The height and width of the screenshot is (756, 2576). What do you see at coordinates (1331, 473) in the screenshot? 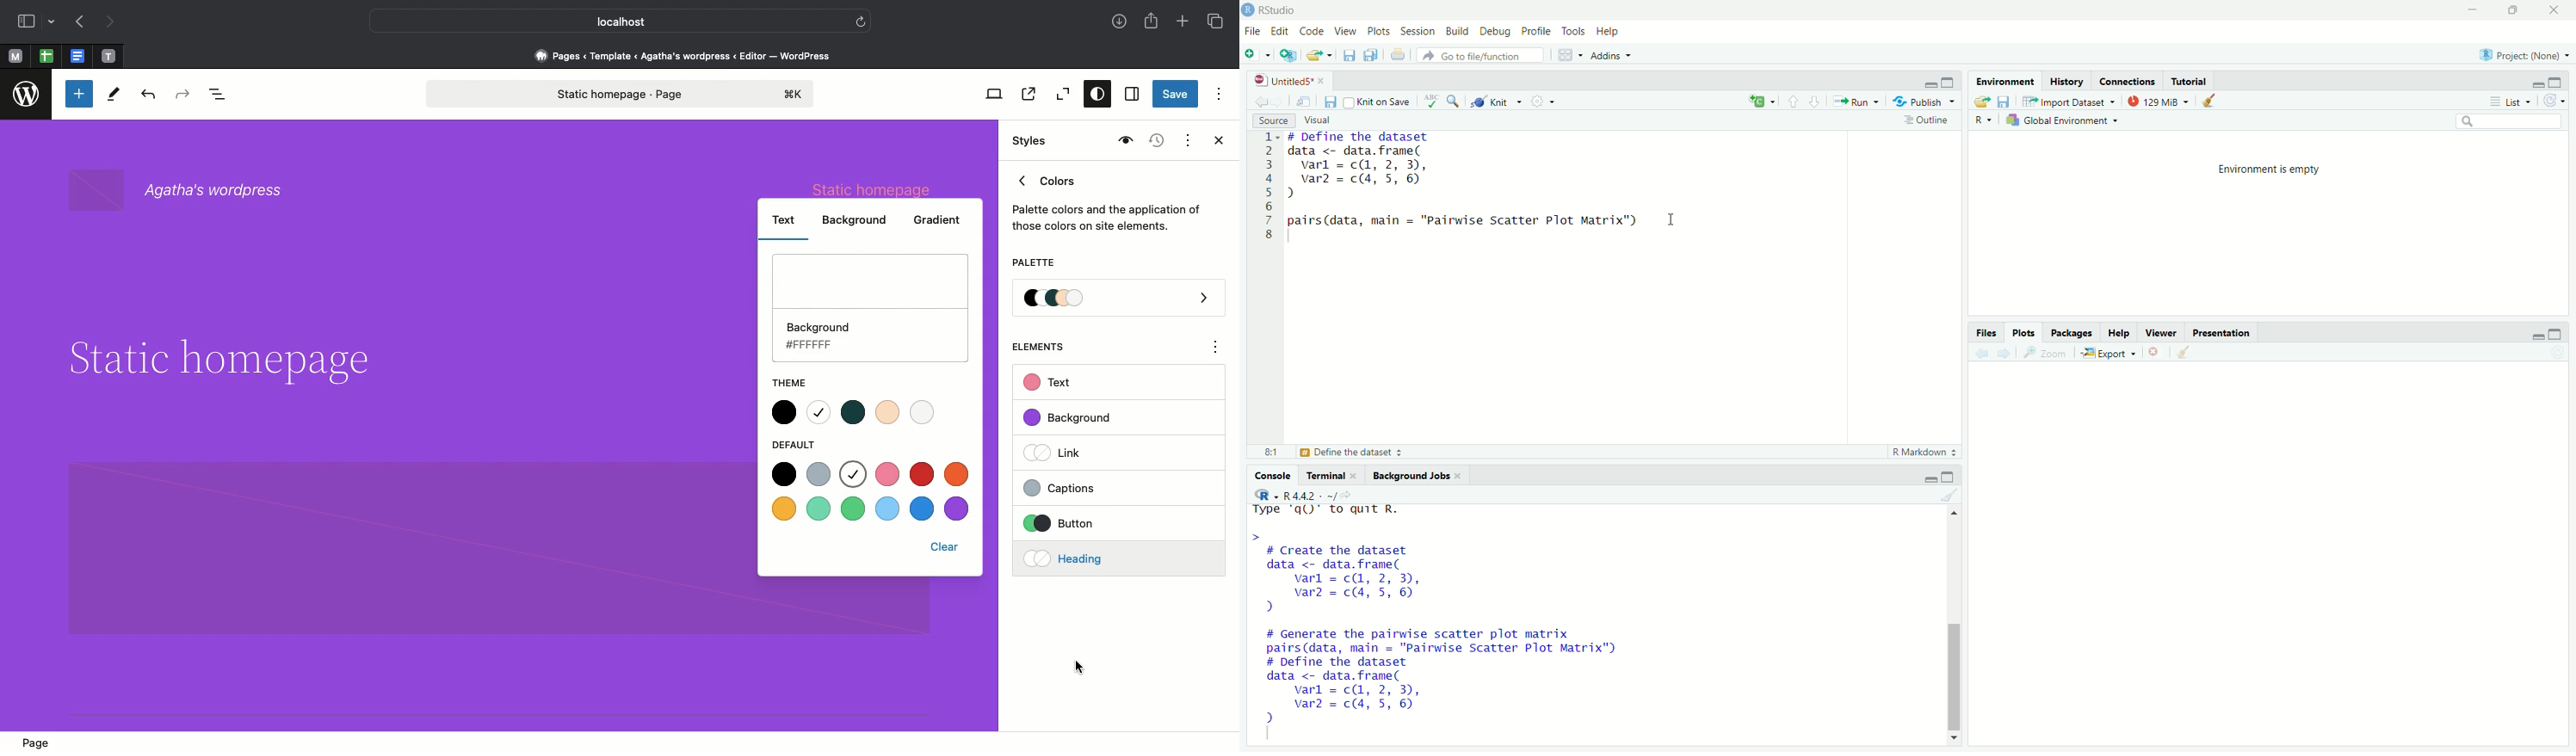
I see `Terminal` at bounding box center [1331, 473].